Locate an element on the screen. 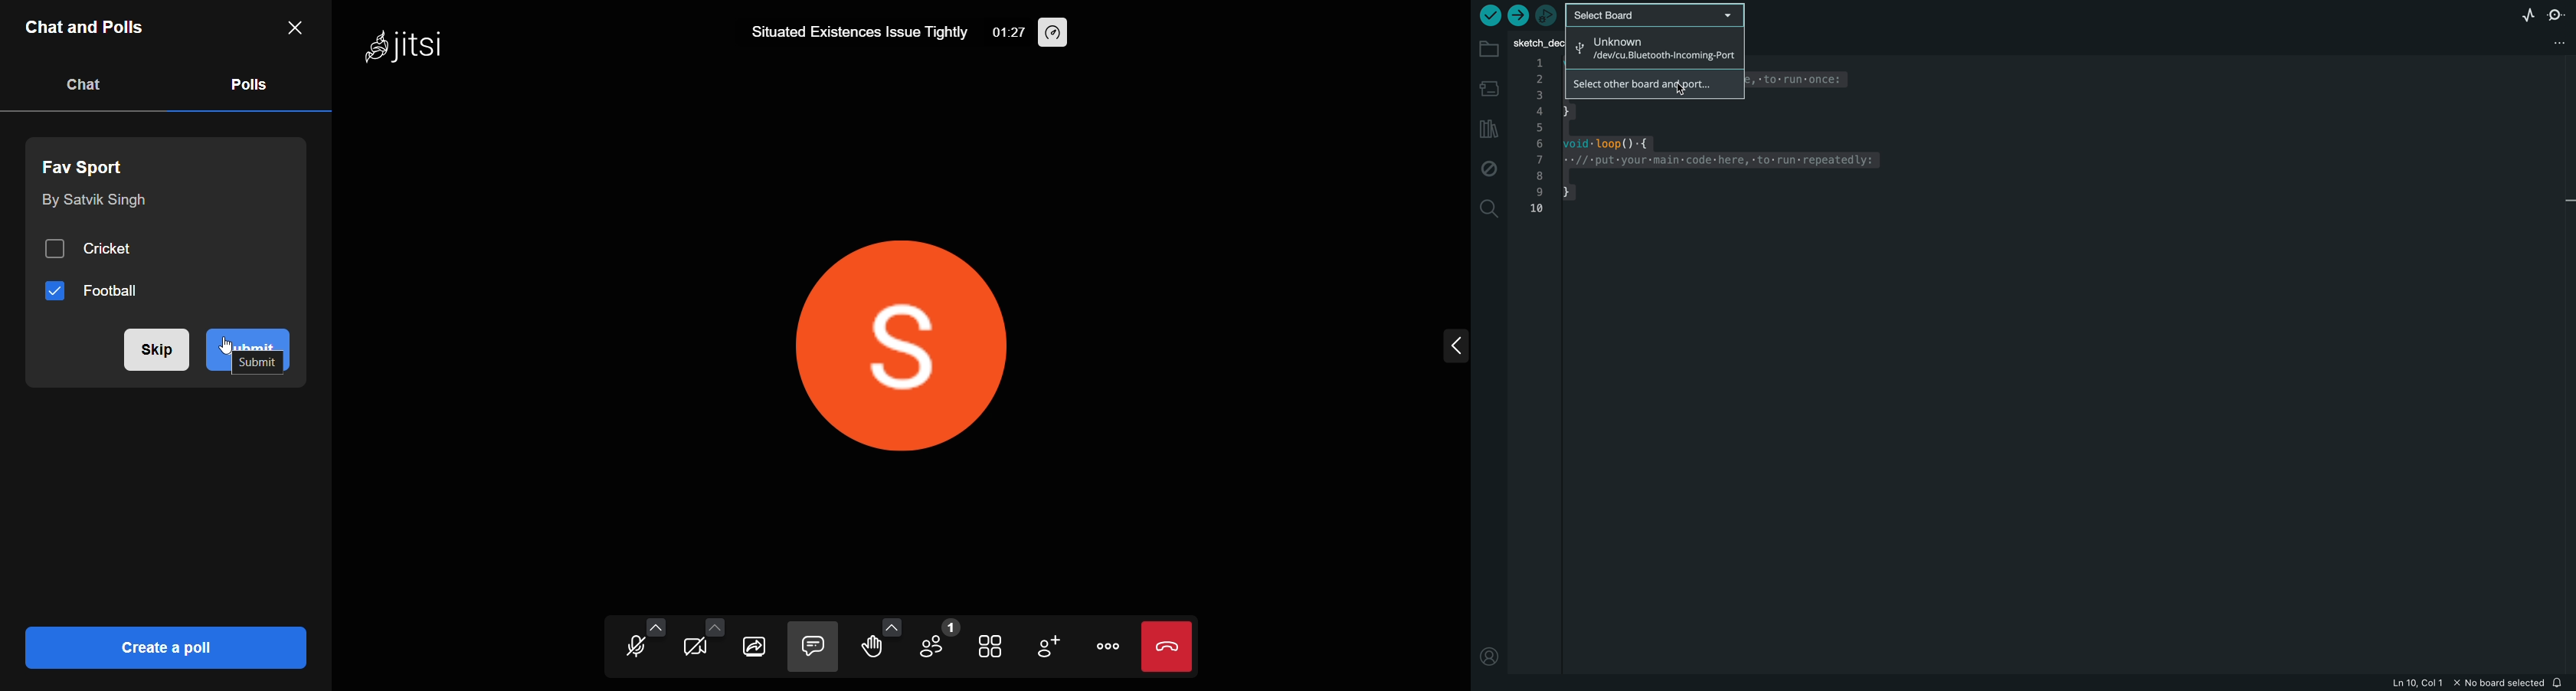  camera is located at coordinates (690, 648).